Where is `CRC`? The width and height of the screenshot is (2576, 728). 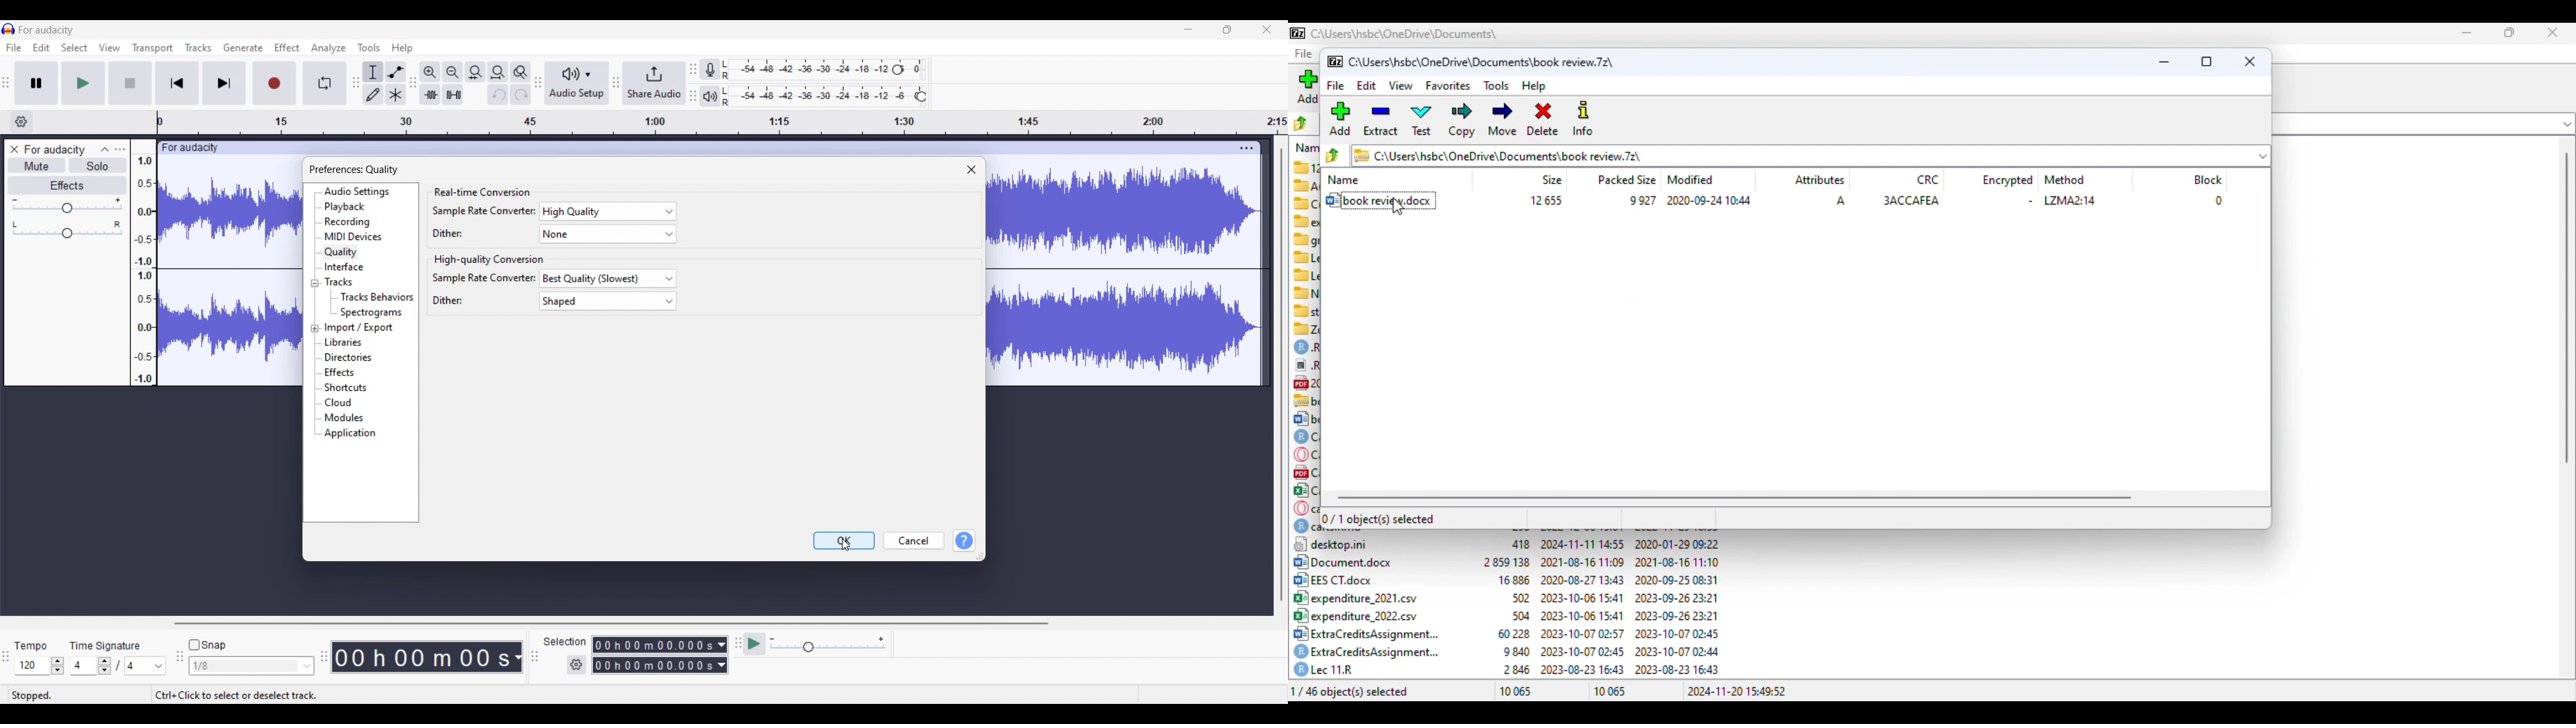
CRC is located at coordinates (1929, 180).